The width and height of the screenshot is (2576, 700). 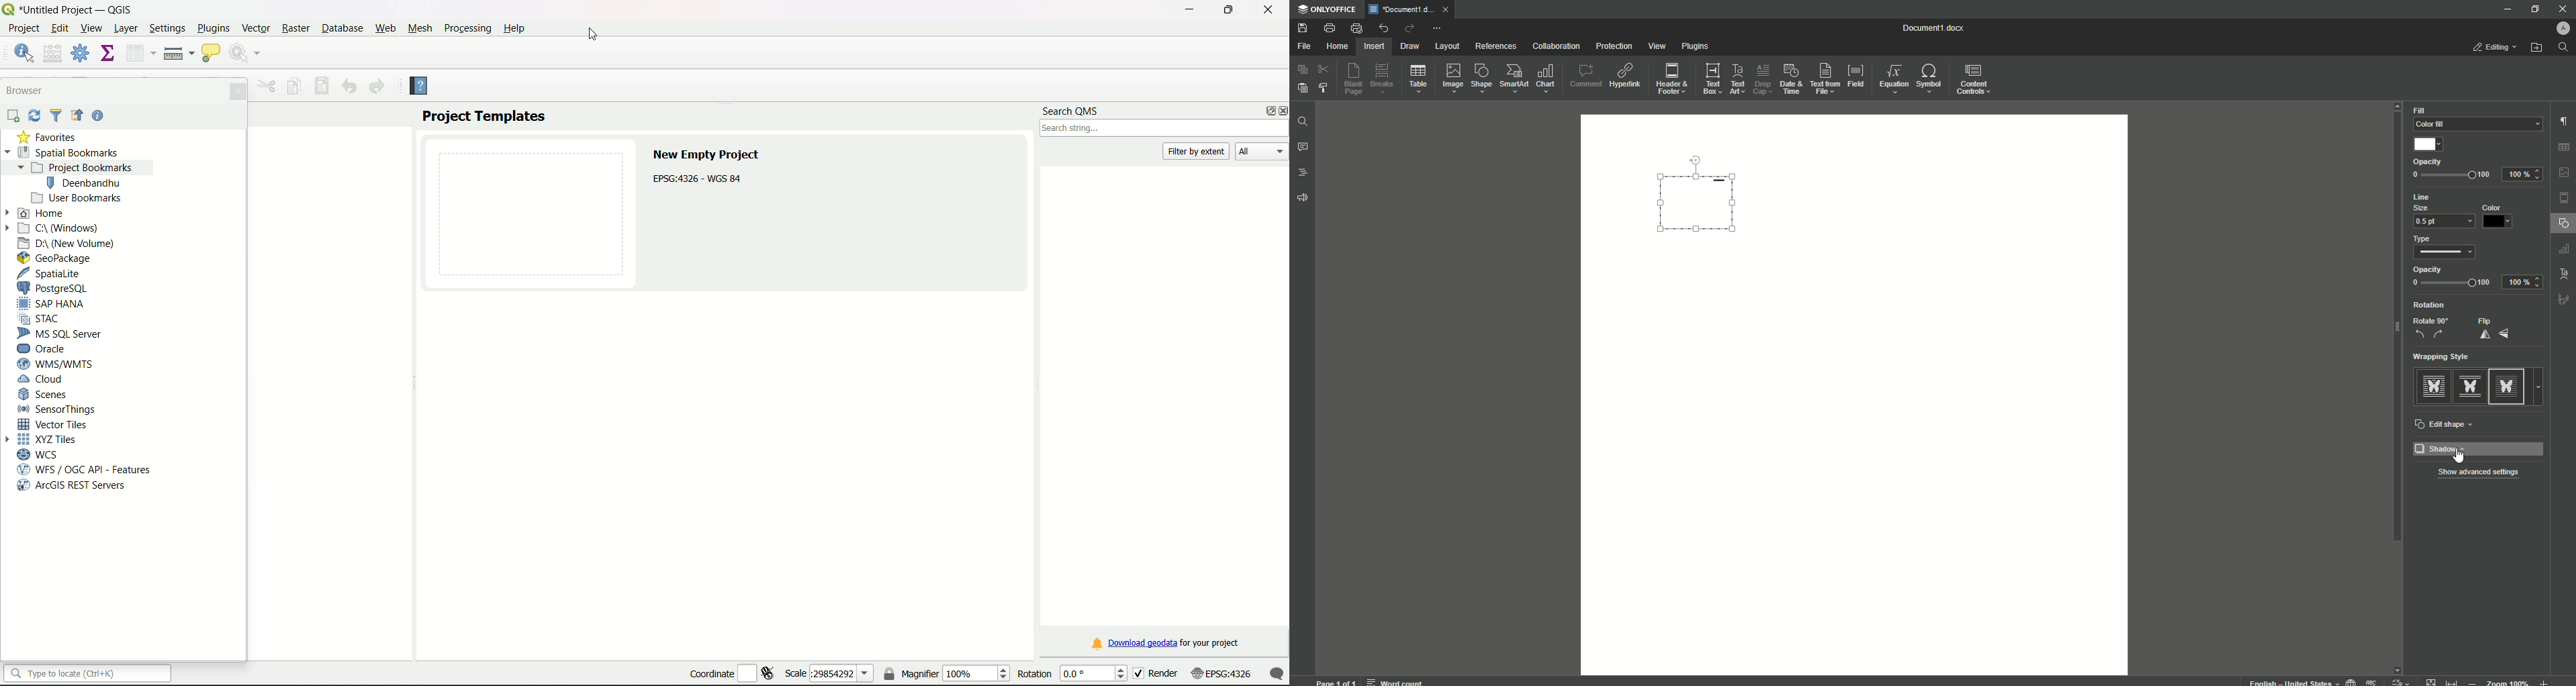 What do you see at coordinates (2426, 208) in the screenshot?
I see `size` at bounding box center [2426, 208].